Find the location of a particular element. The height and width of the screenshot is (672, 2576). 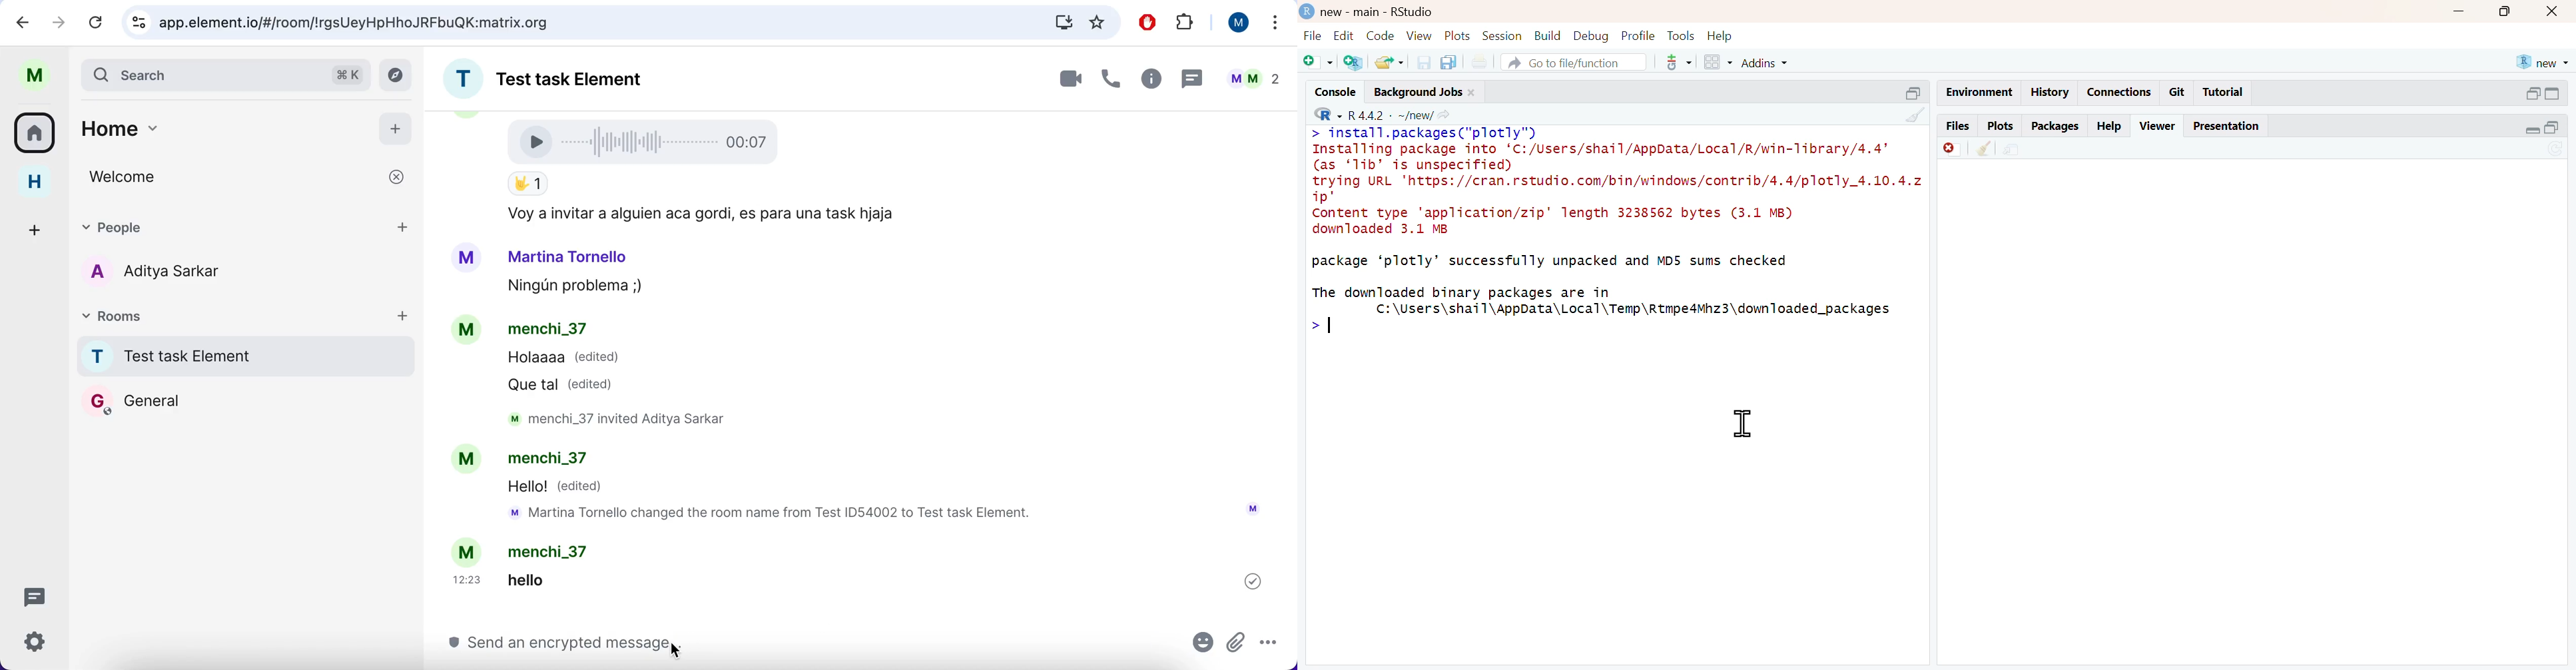

Content type "application/zip length 3238562 bytes (3.1 MB)
downloaded 3.1 MB is located at coordinates (1560, 223).